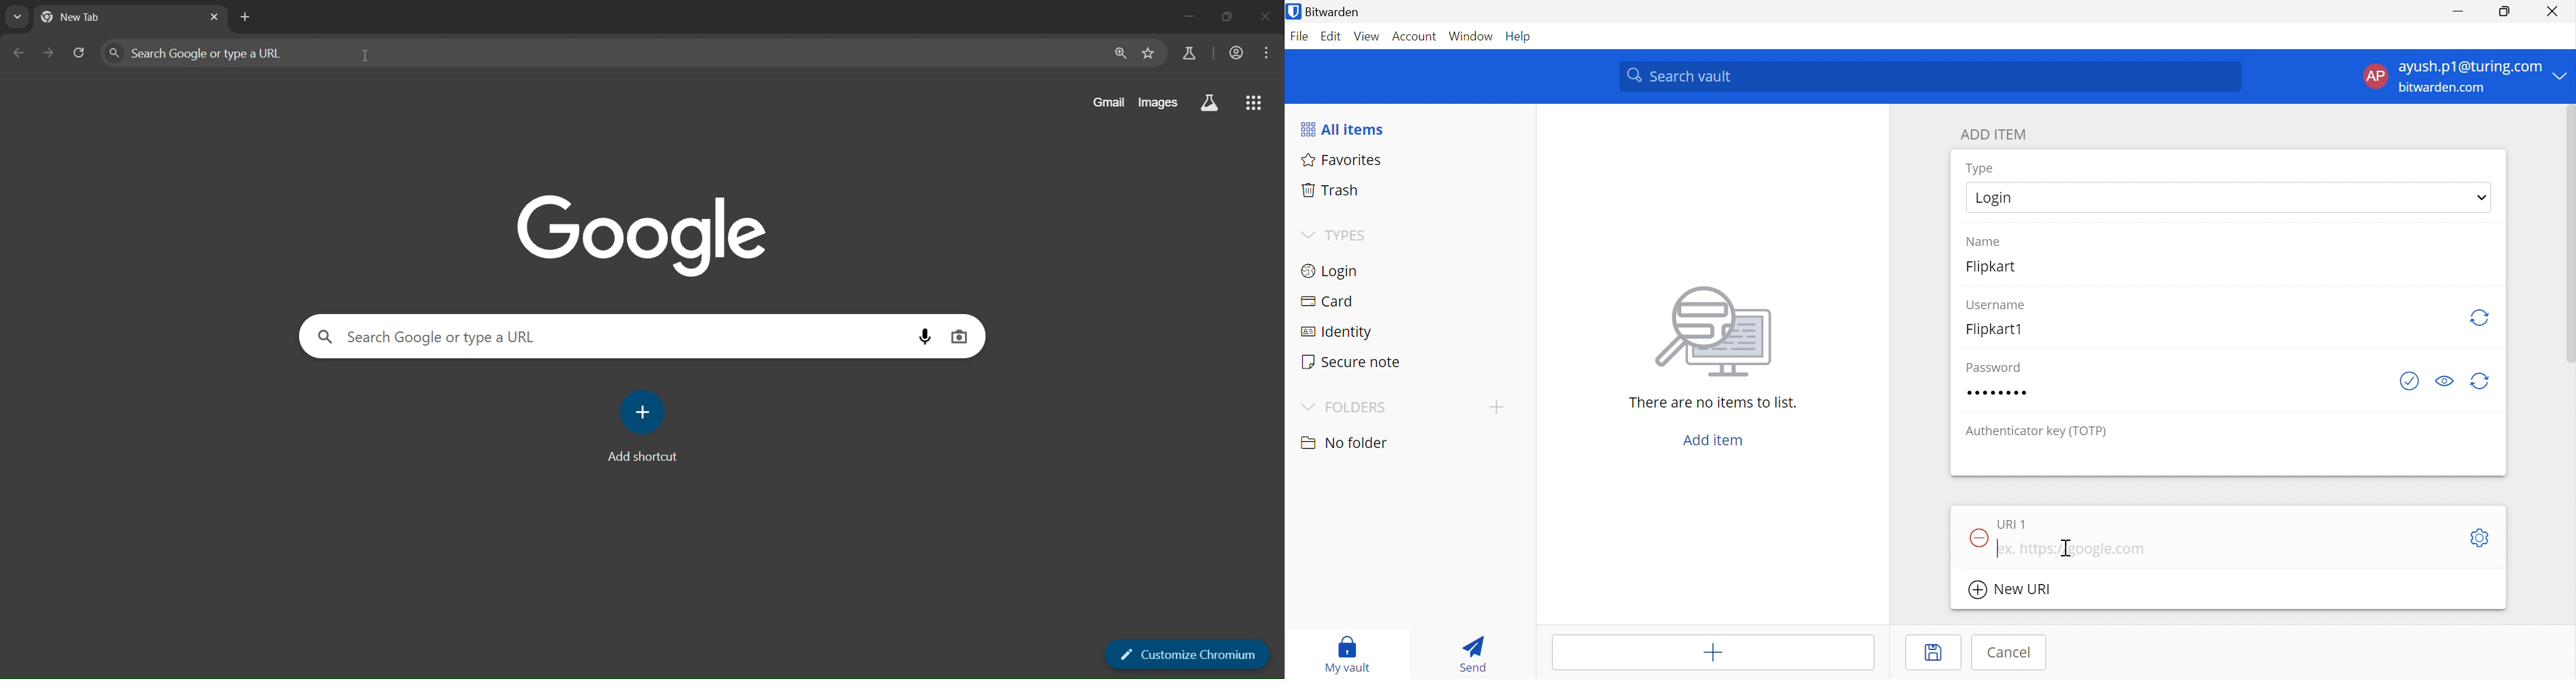  I want to click on reload page, so click(80, 52).